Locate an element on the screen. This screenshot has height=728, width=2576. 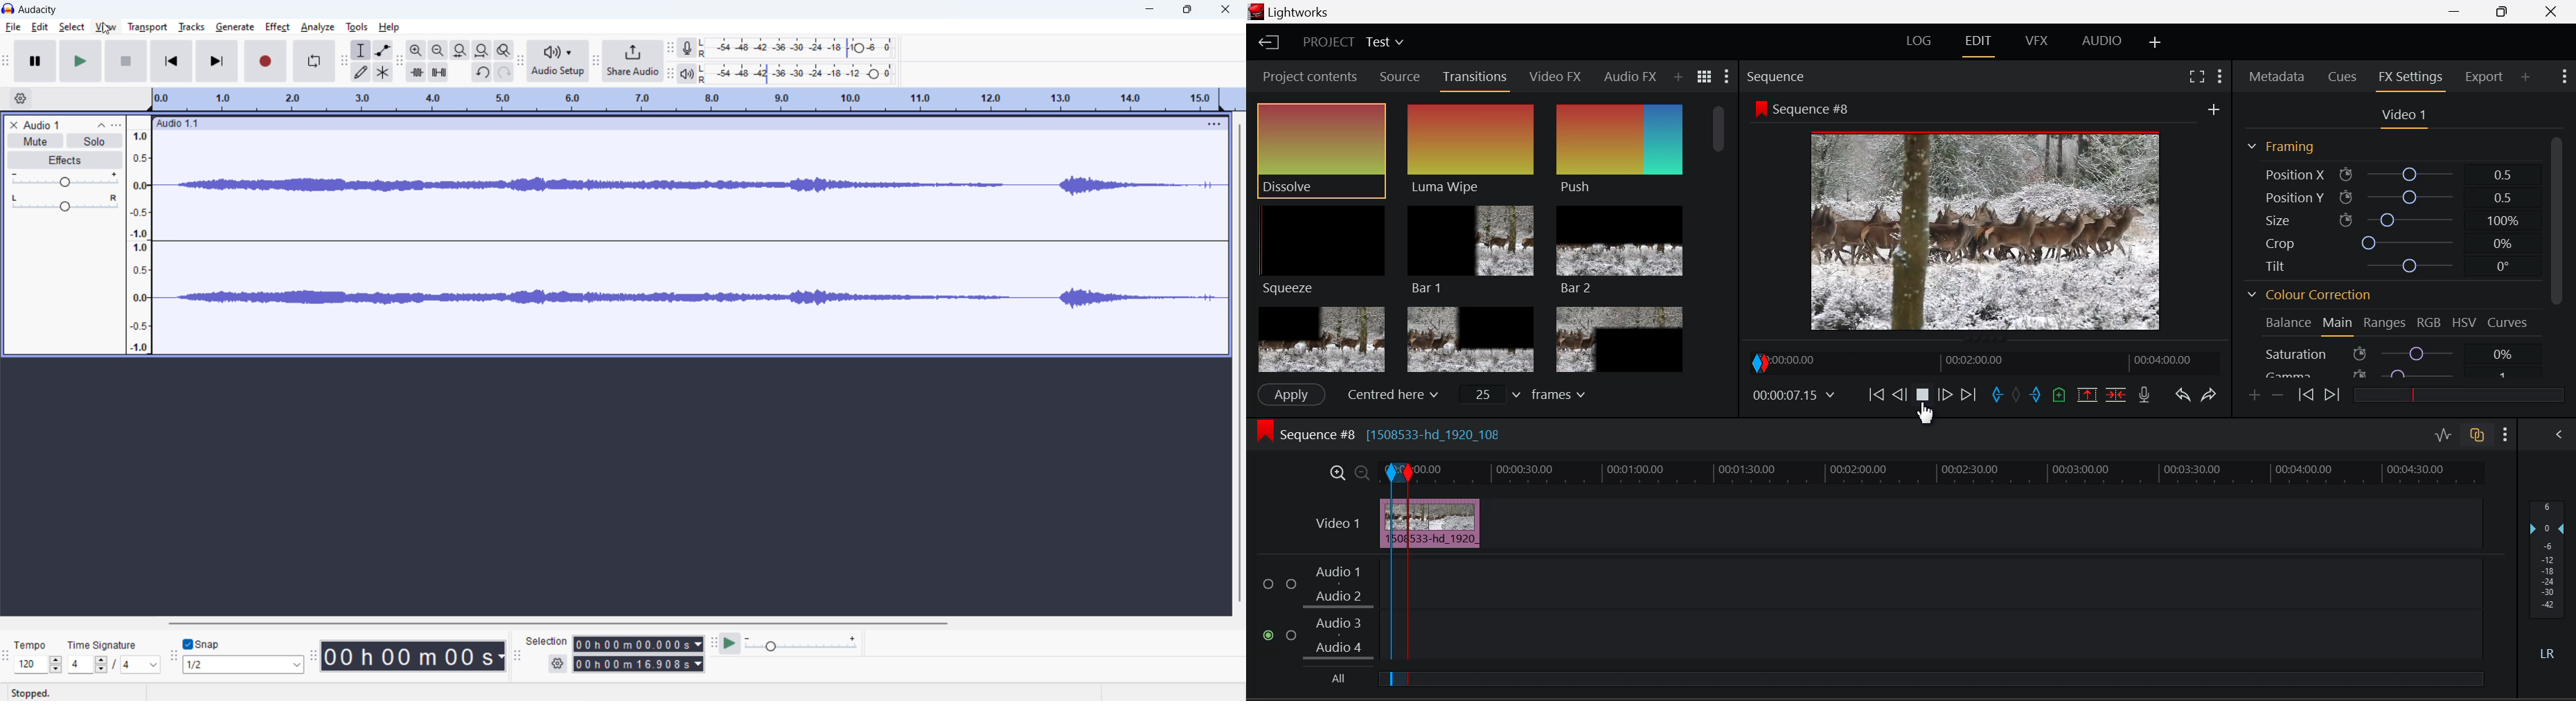
Delete/Cut is located at coordinates (2119, 393).